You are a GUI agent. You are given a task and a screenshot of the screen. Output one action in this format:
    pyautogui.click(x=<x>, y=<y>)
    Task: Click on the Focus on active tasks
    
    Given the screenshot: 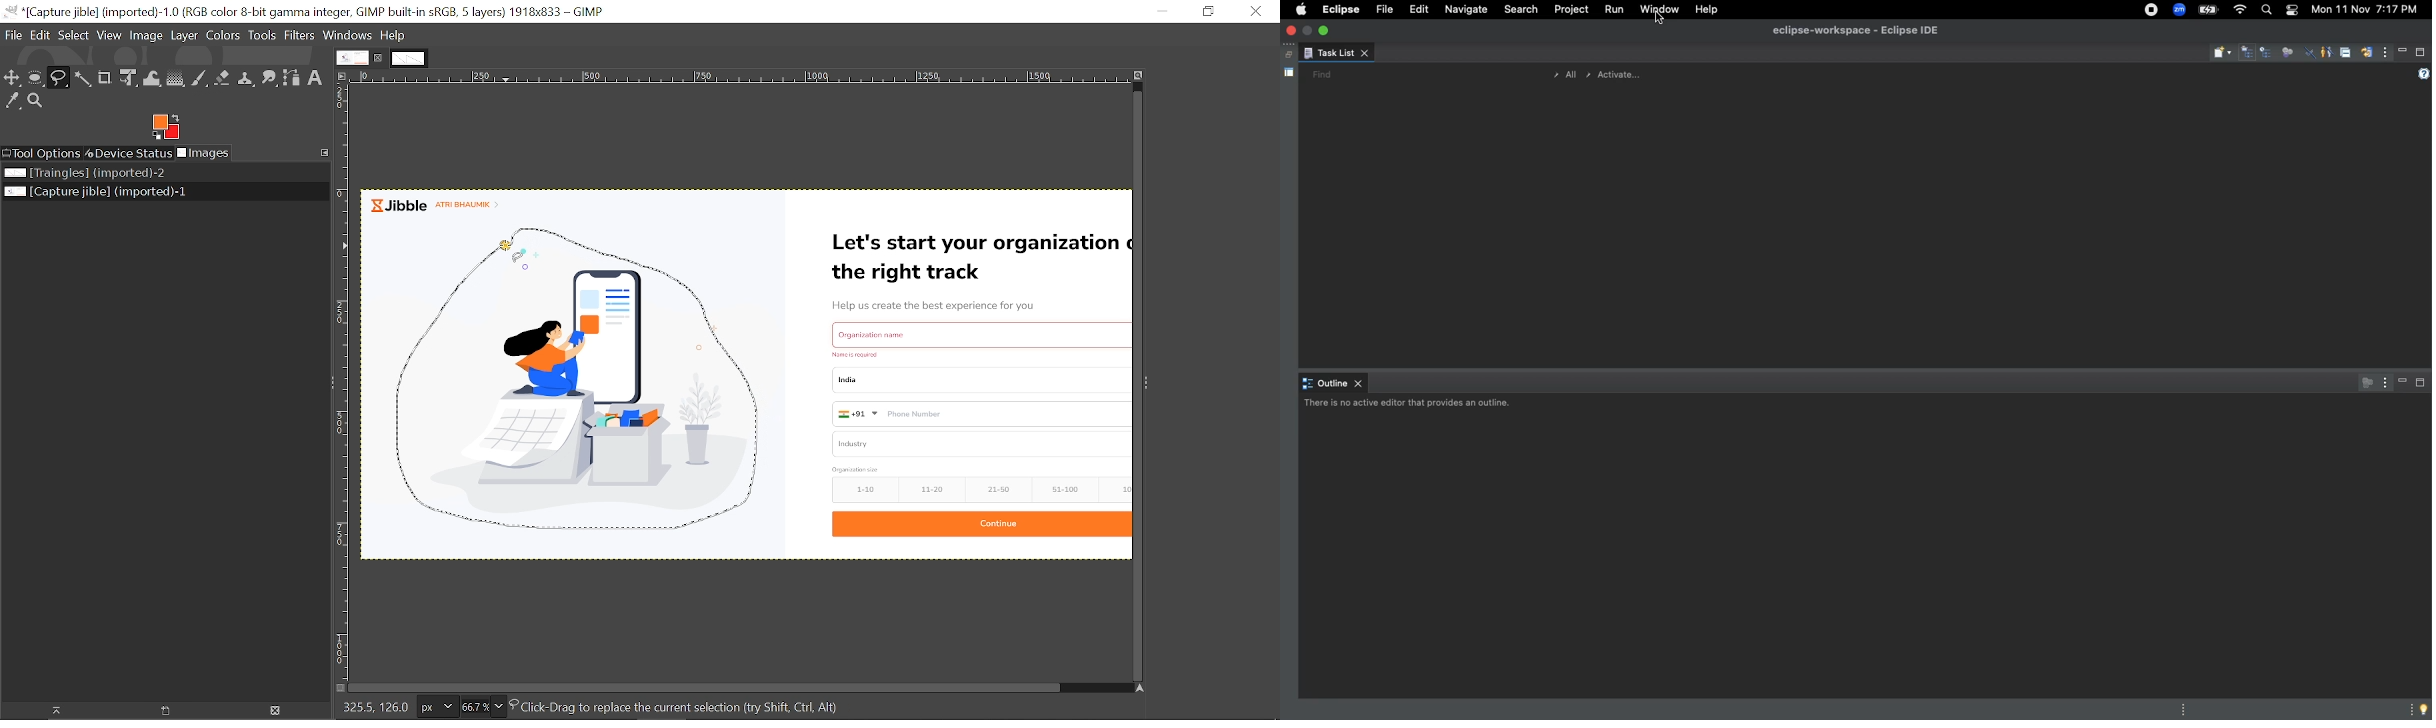 What is the action you would take?
    pyautogui.click(x=2363, y=382)
    